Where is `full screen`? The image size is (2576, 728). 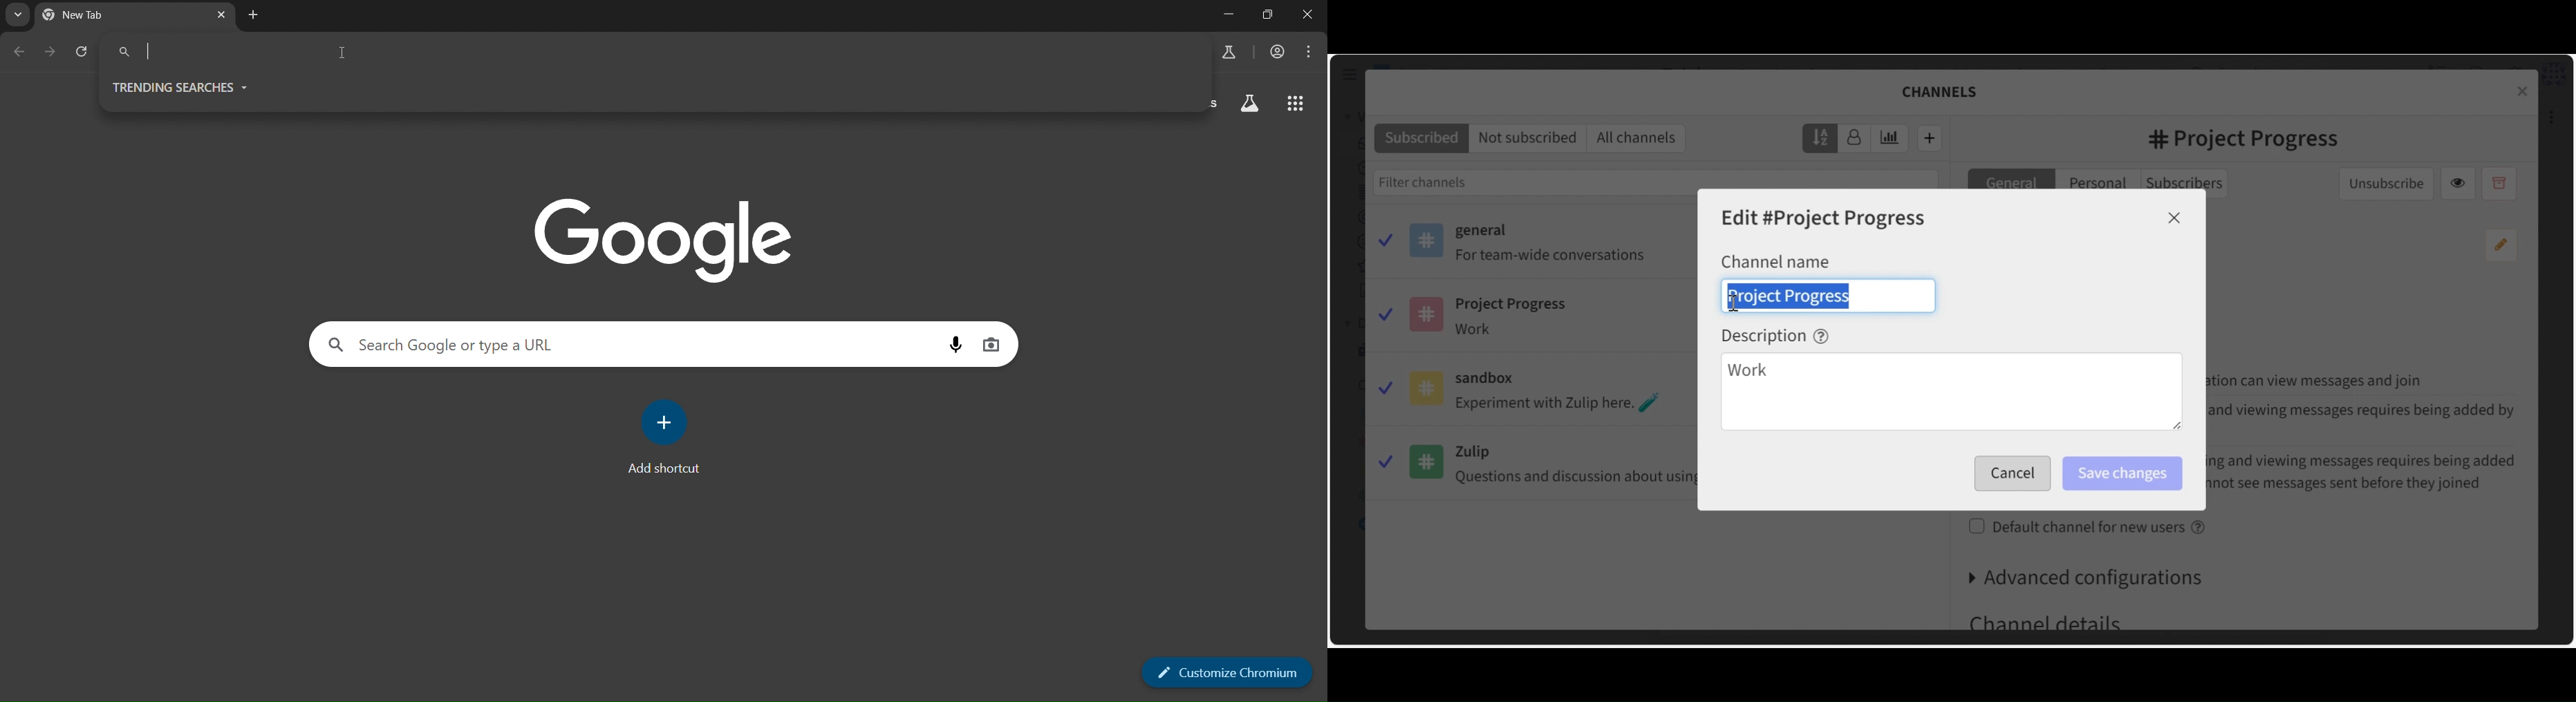
full screen is located at coordinates (1268, 15).